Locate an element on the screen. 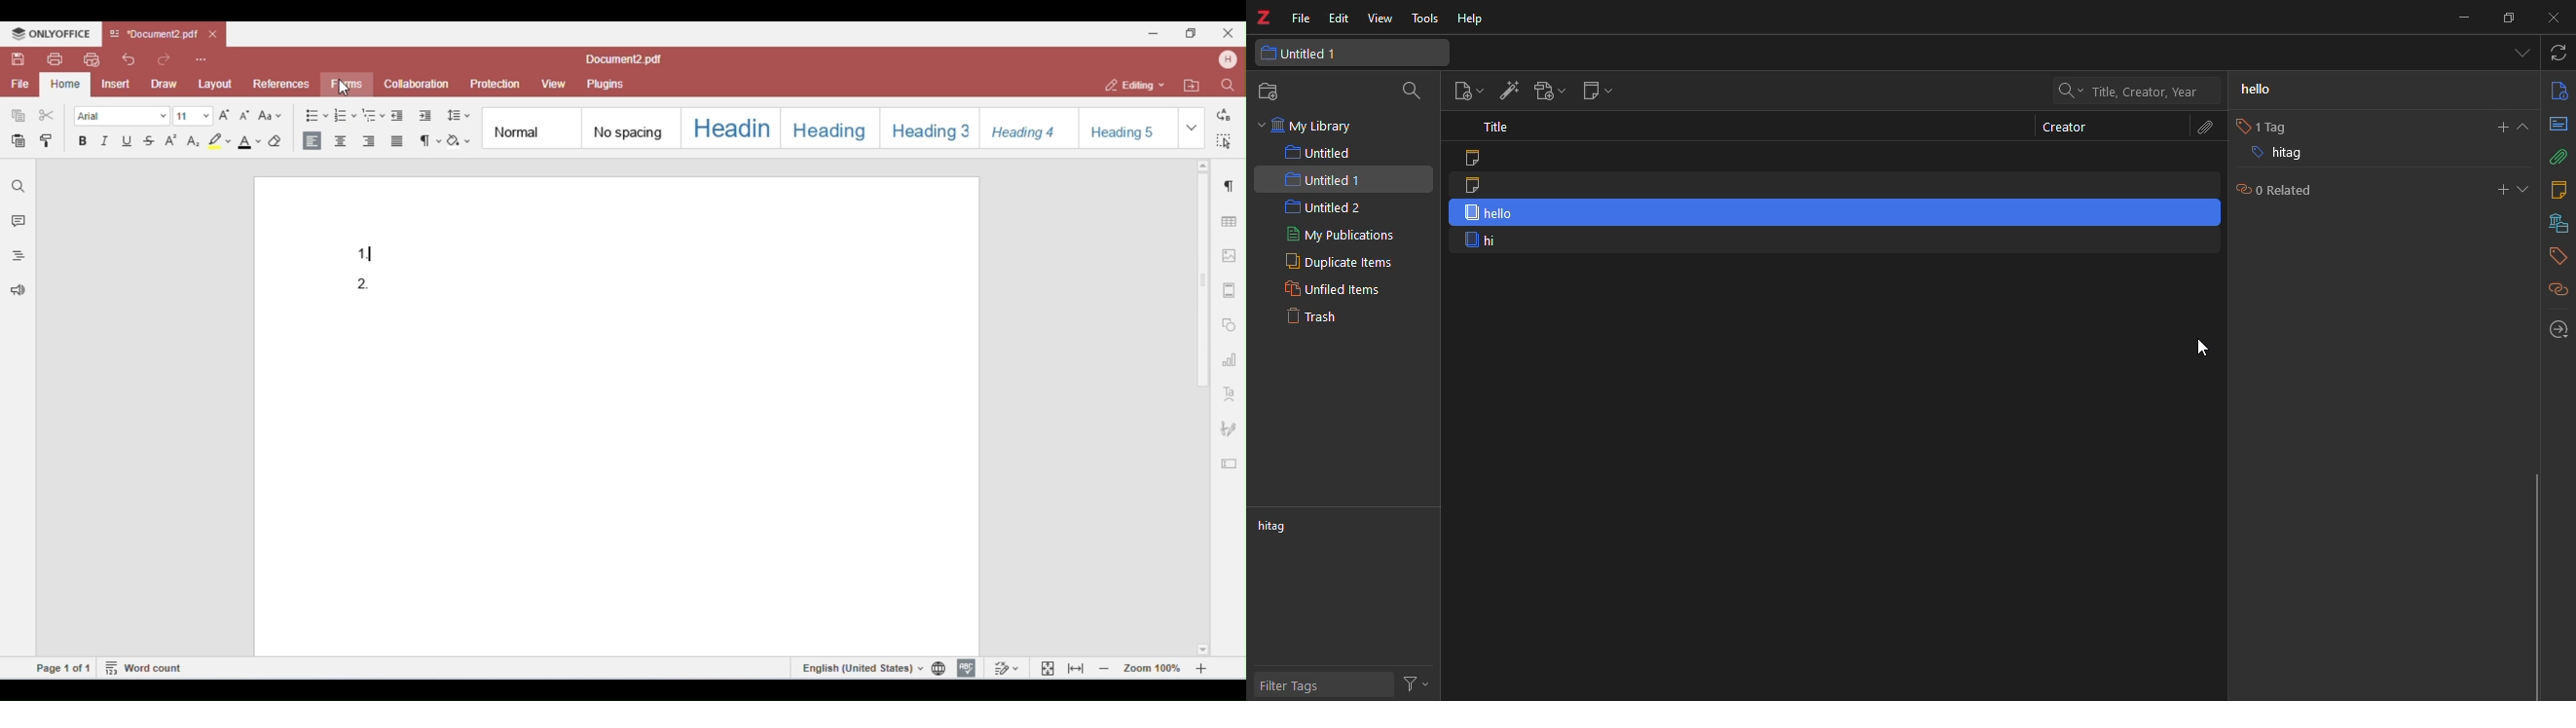  attach is located at coordinates (2558, 158).